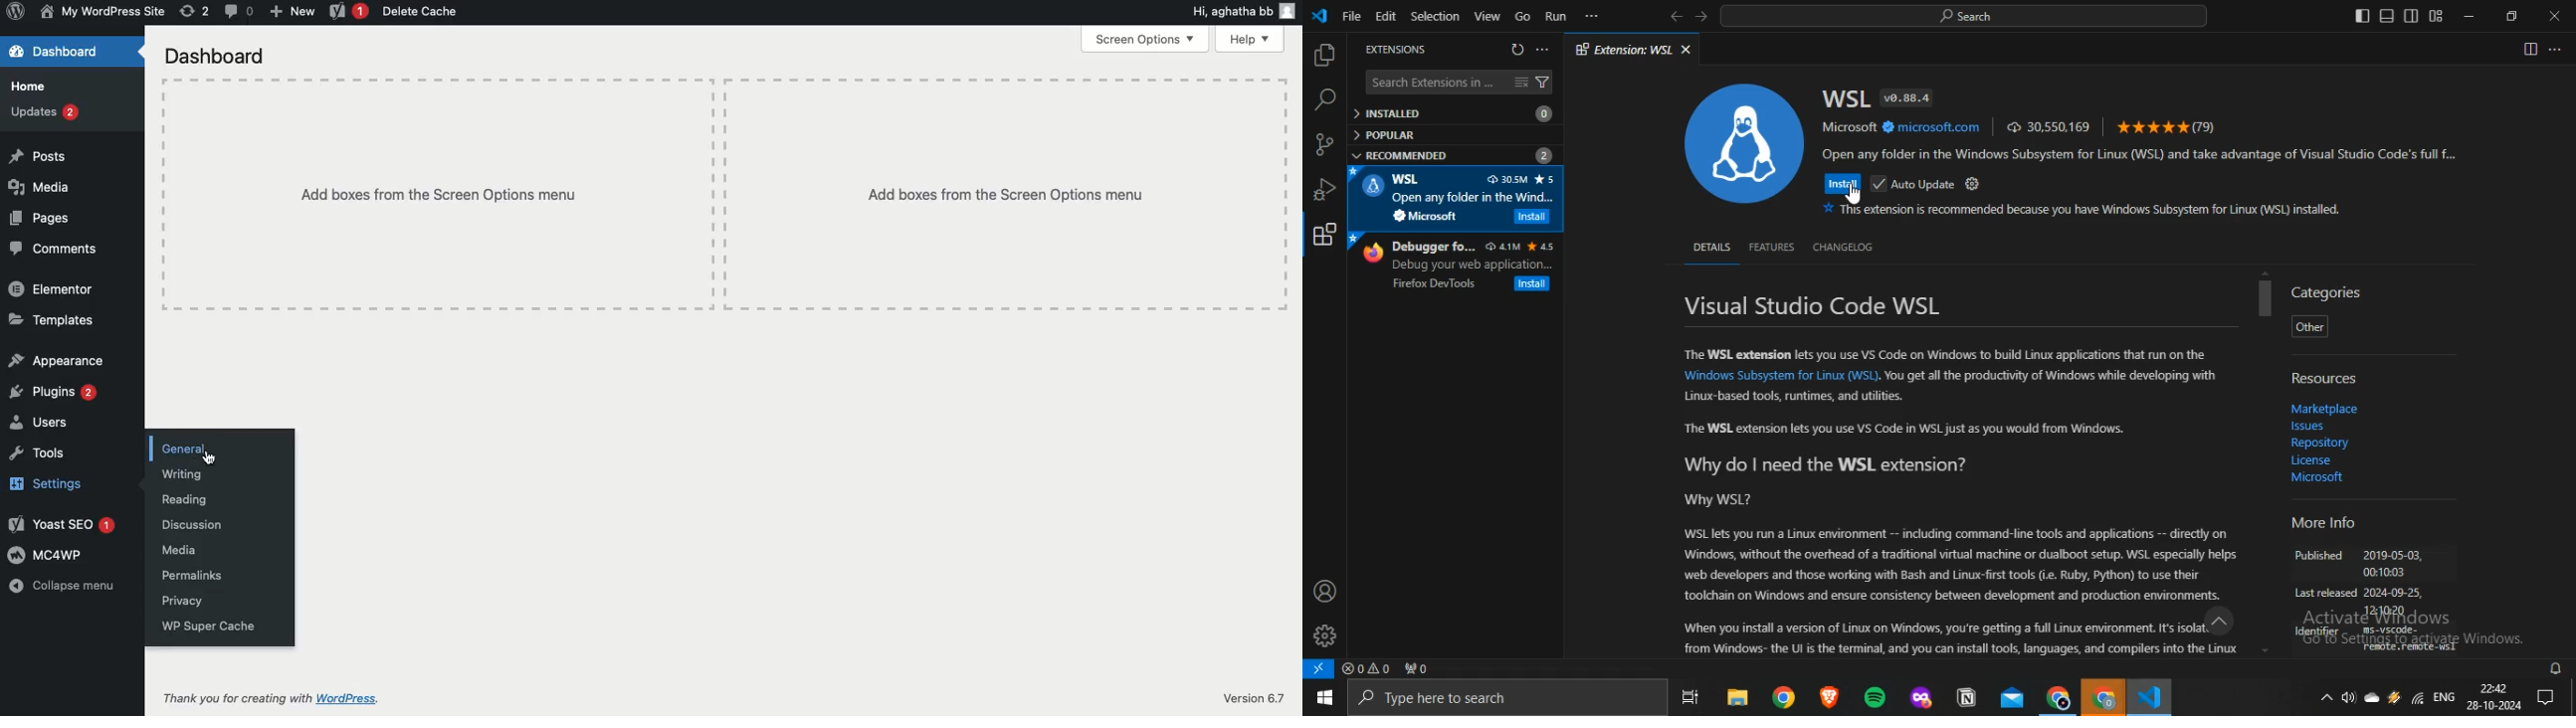 This screenshot has width=2576, height=728. I want to click on remote, remote -wsl, so click(2410, 646).